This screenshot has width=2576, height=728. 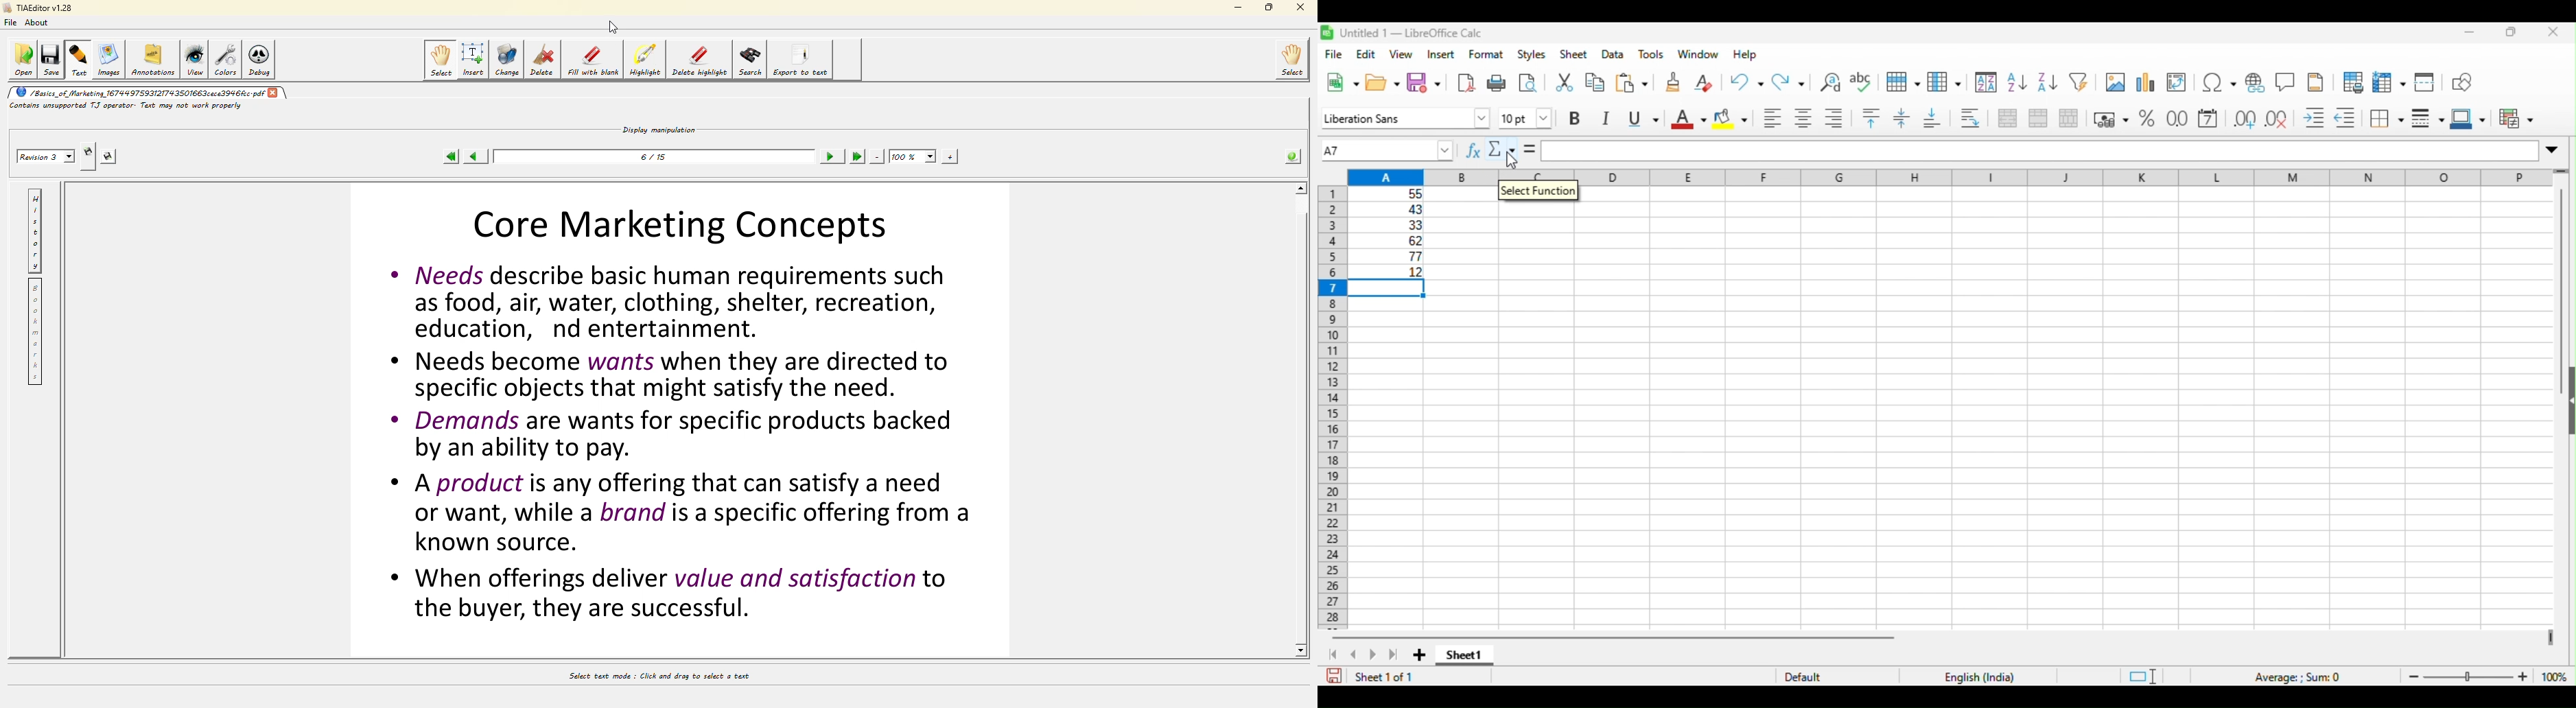 What do you see at coordinates (2552, 32) in the screenshot?
I see `close` at bounding box center [2552, 32].